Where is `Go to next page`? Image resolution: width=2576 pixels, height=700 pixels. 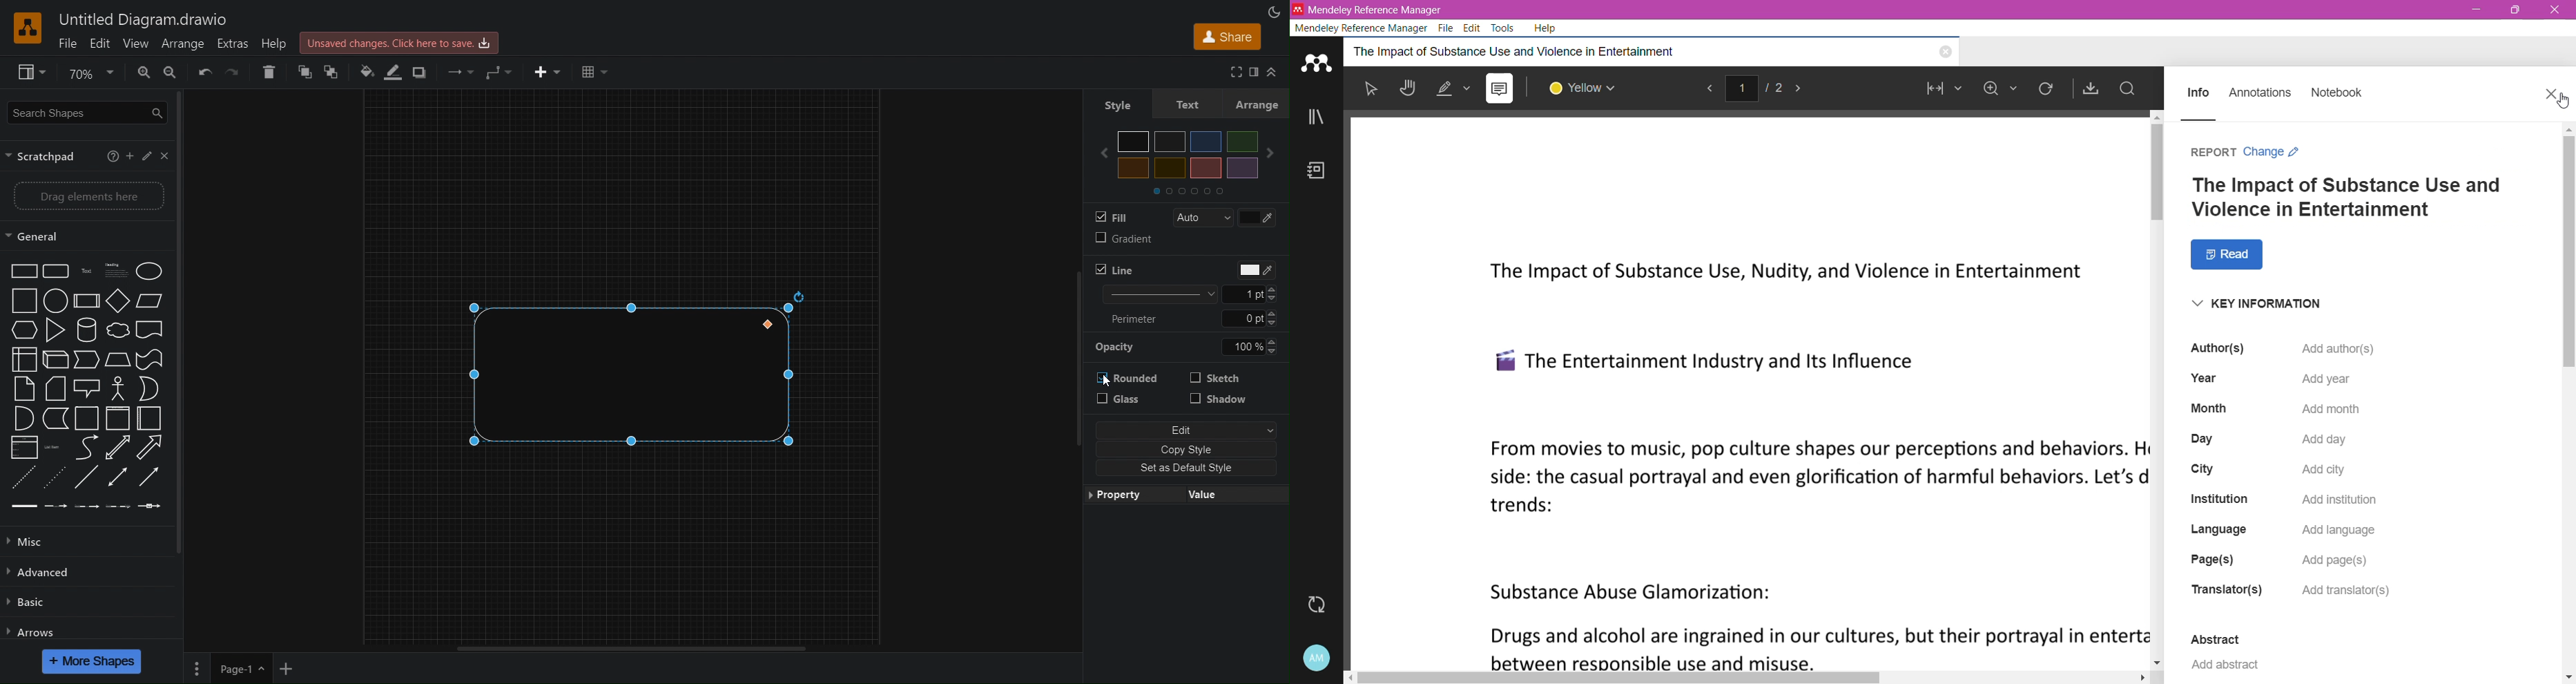
Go to next page is located at coordinates (1803, 90).